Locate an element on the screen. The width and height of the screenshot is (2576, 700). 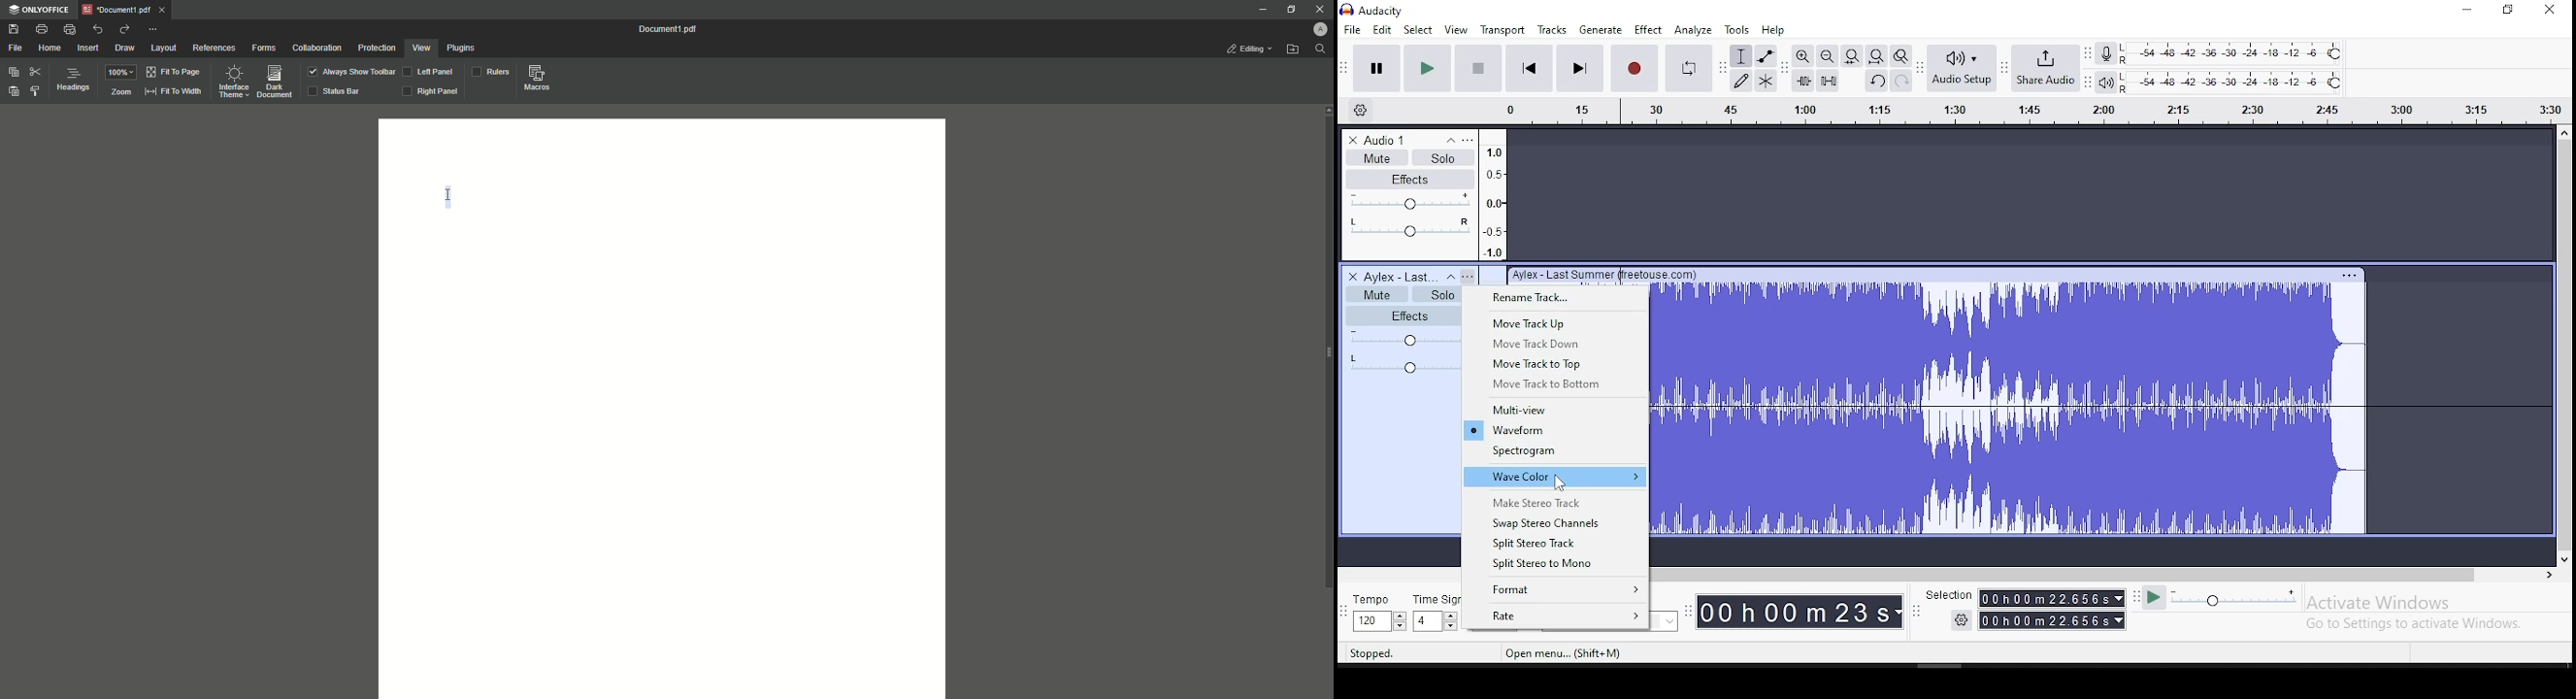
time signature is located at coordinates (1436, 613).